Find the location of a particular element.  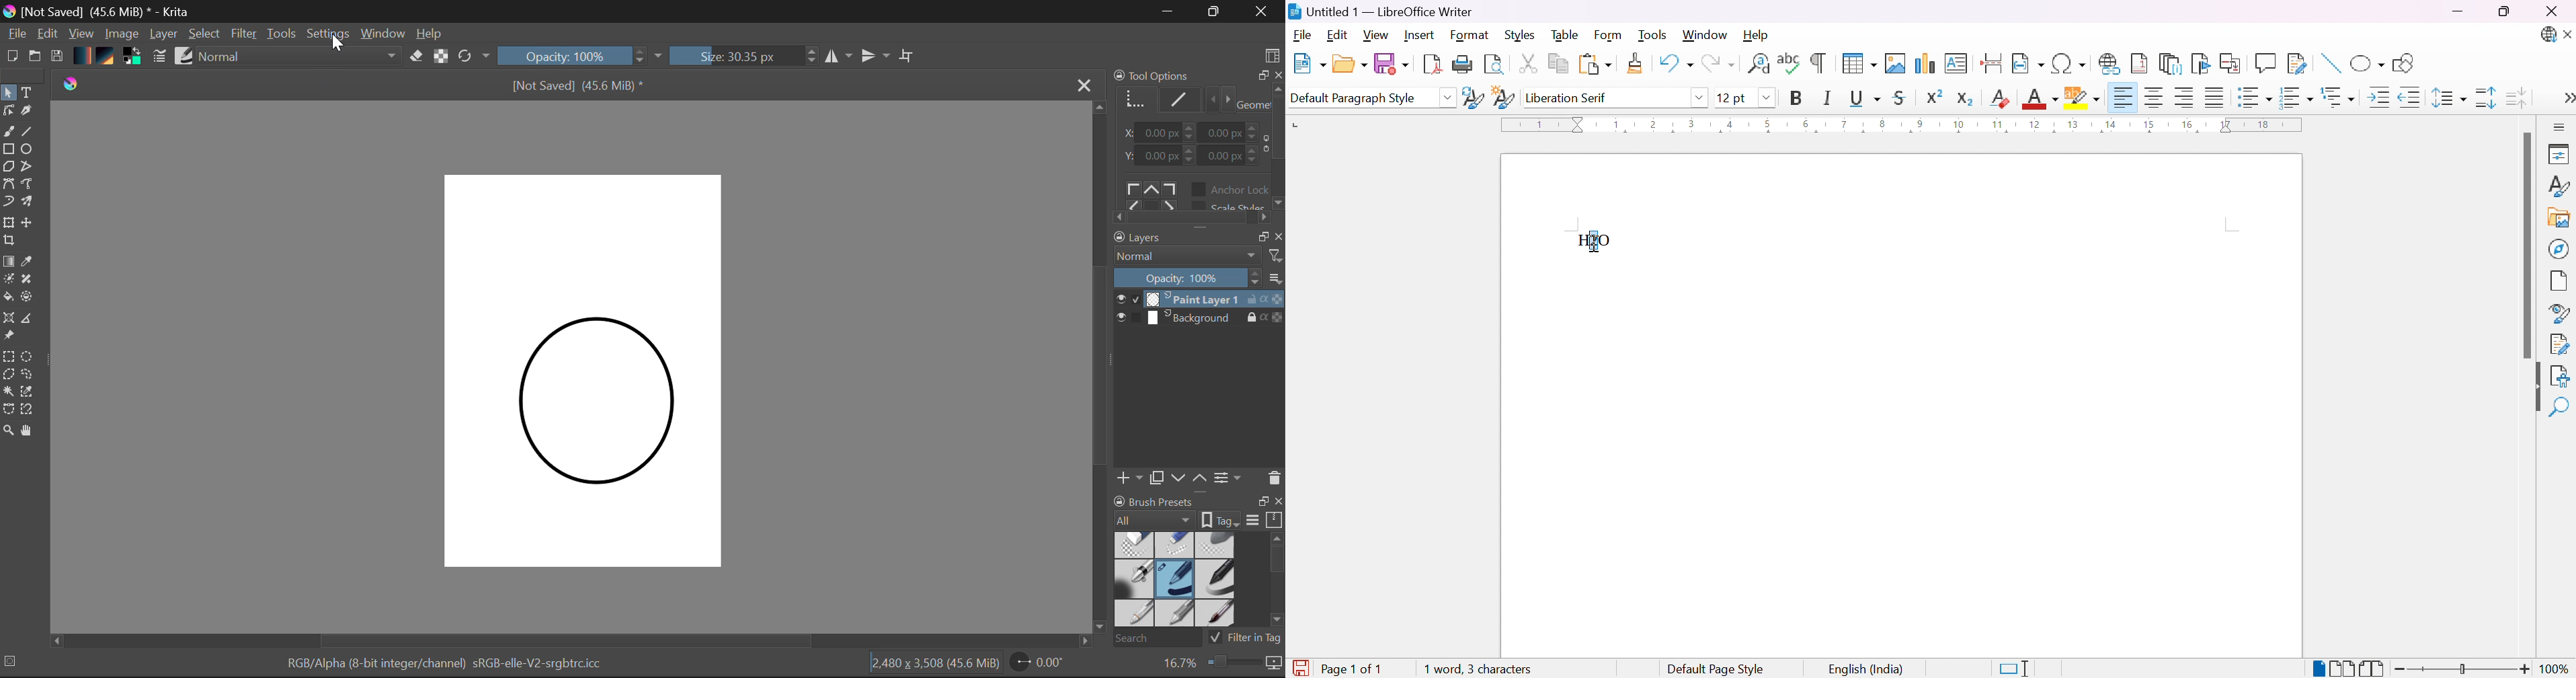

Brush Size is located at coordinates (745, 56).